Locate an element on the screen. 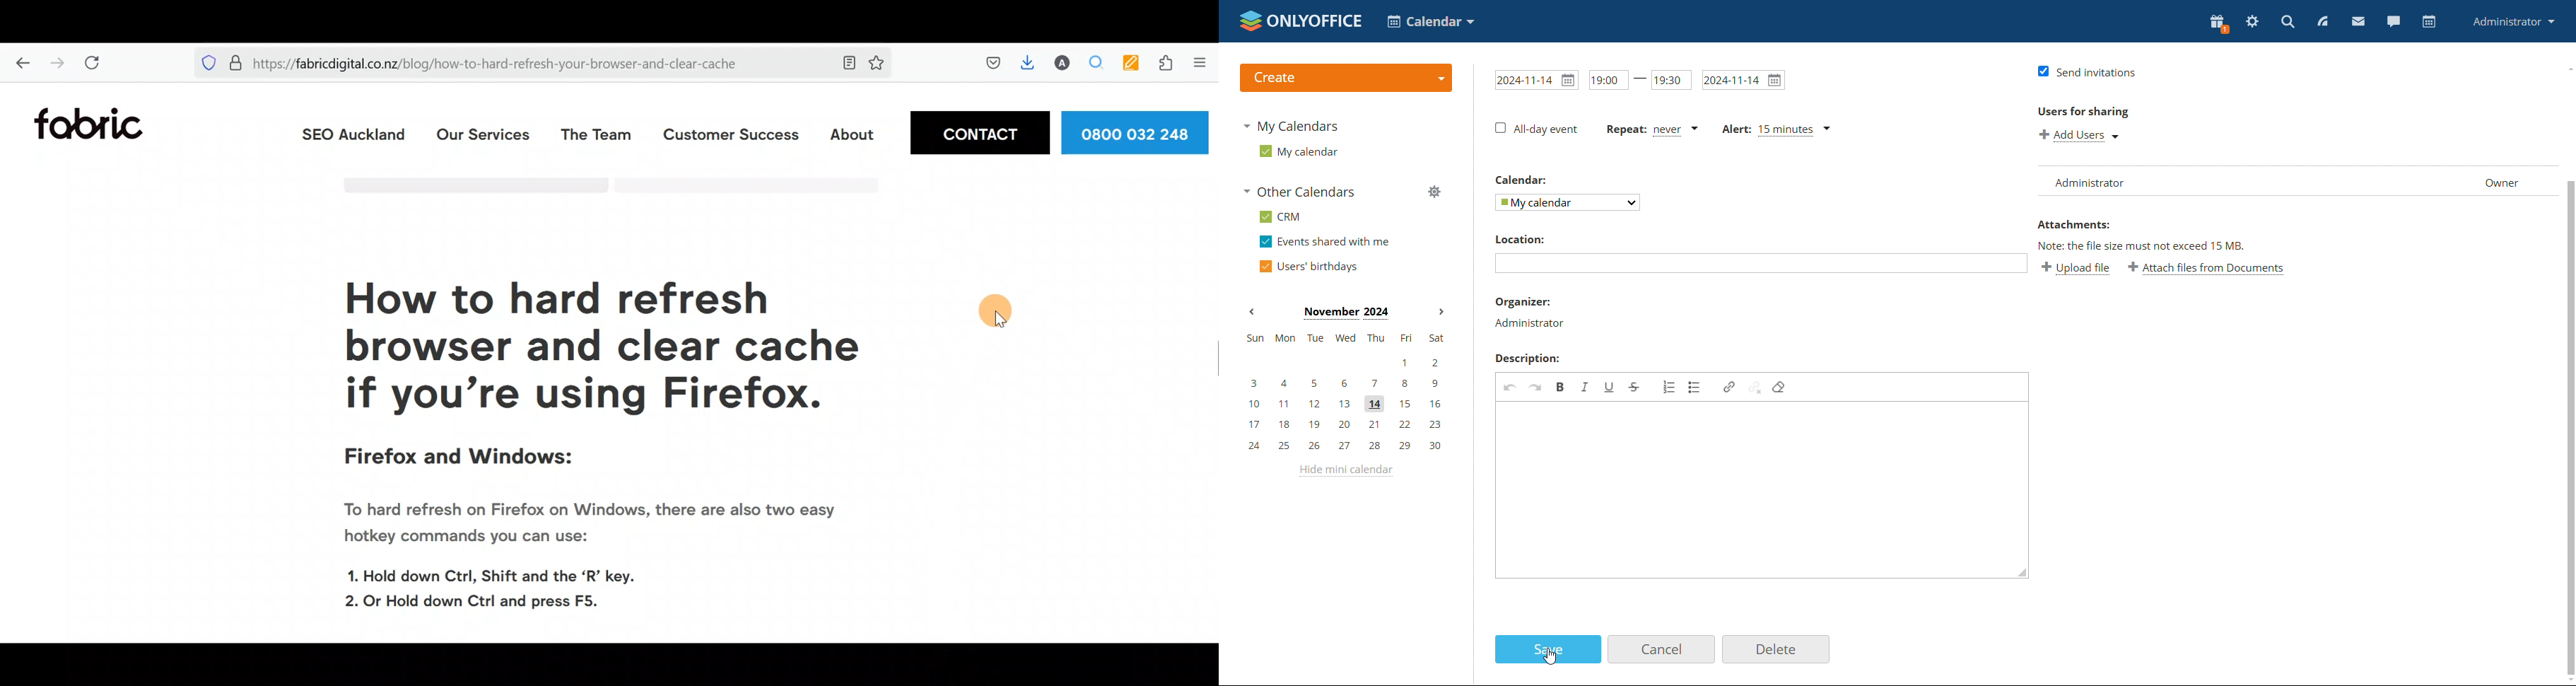  settings is located at coordinates (2253, 21).